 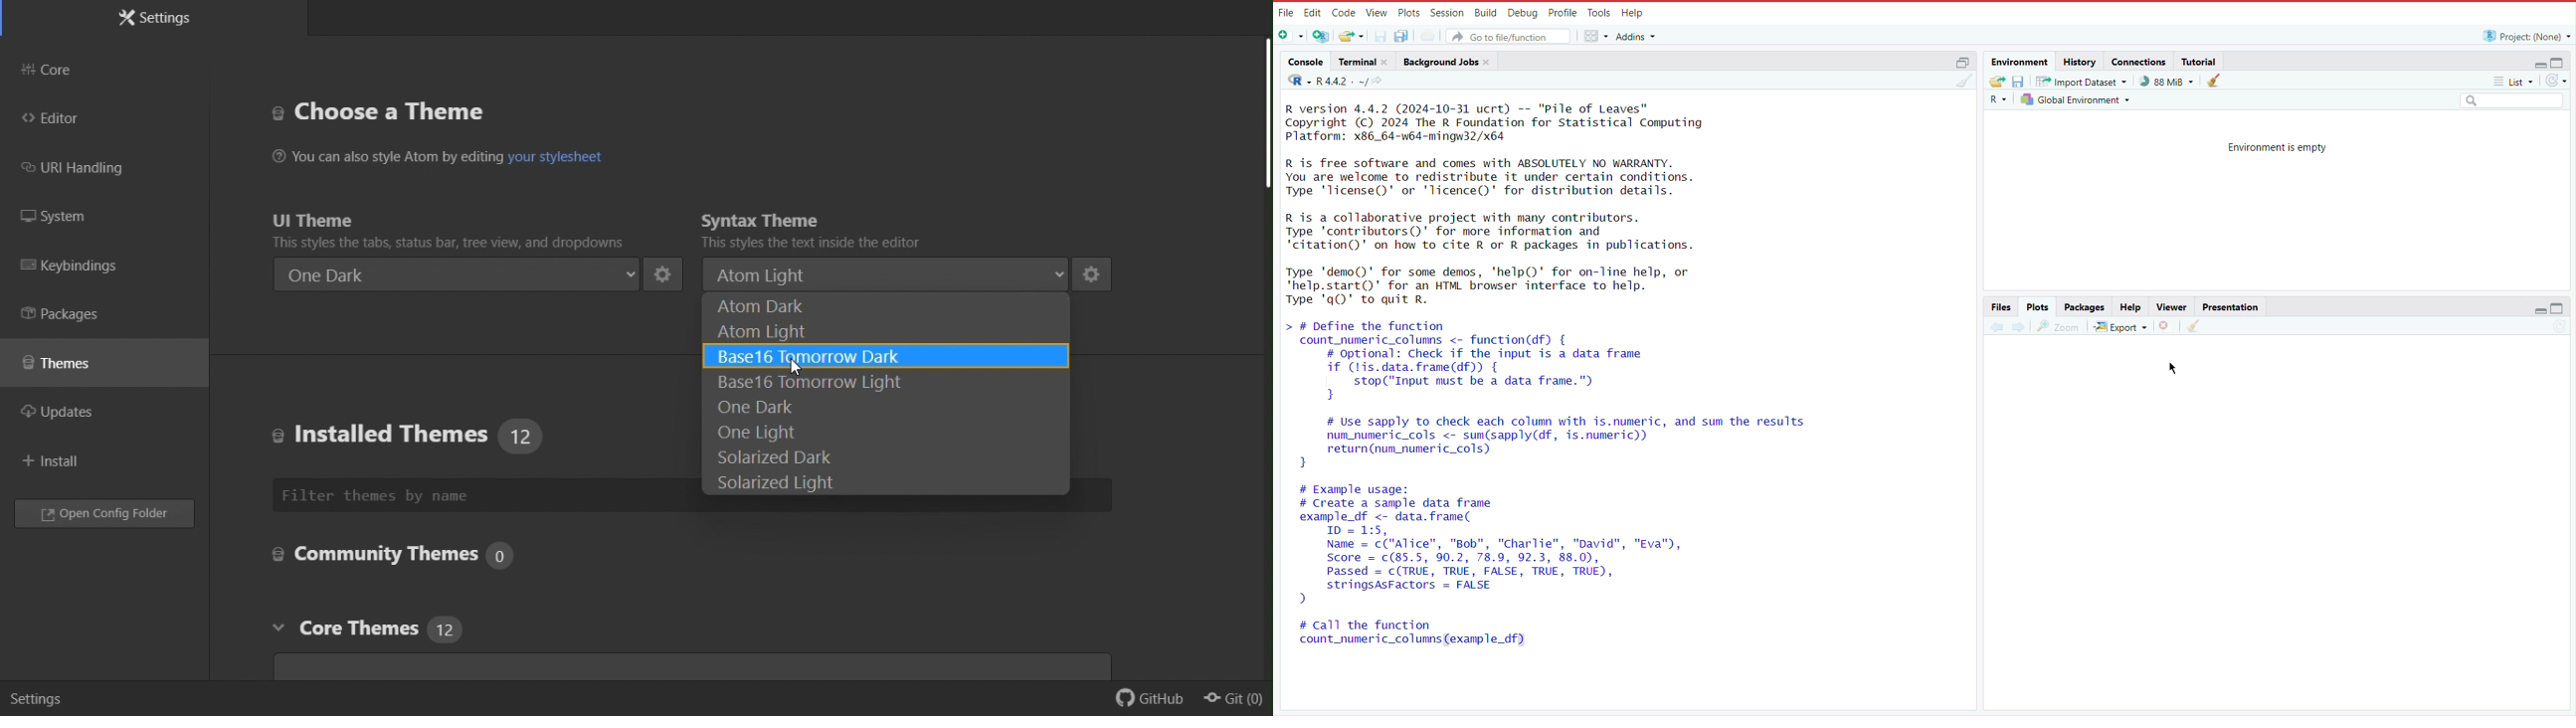 What do you see at coordinates (1521, 12) in the screenshot?
I see `Debug` at bounding box center [1521, 12].